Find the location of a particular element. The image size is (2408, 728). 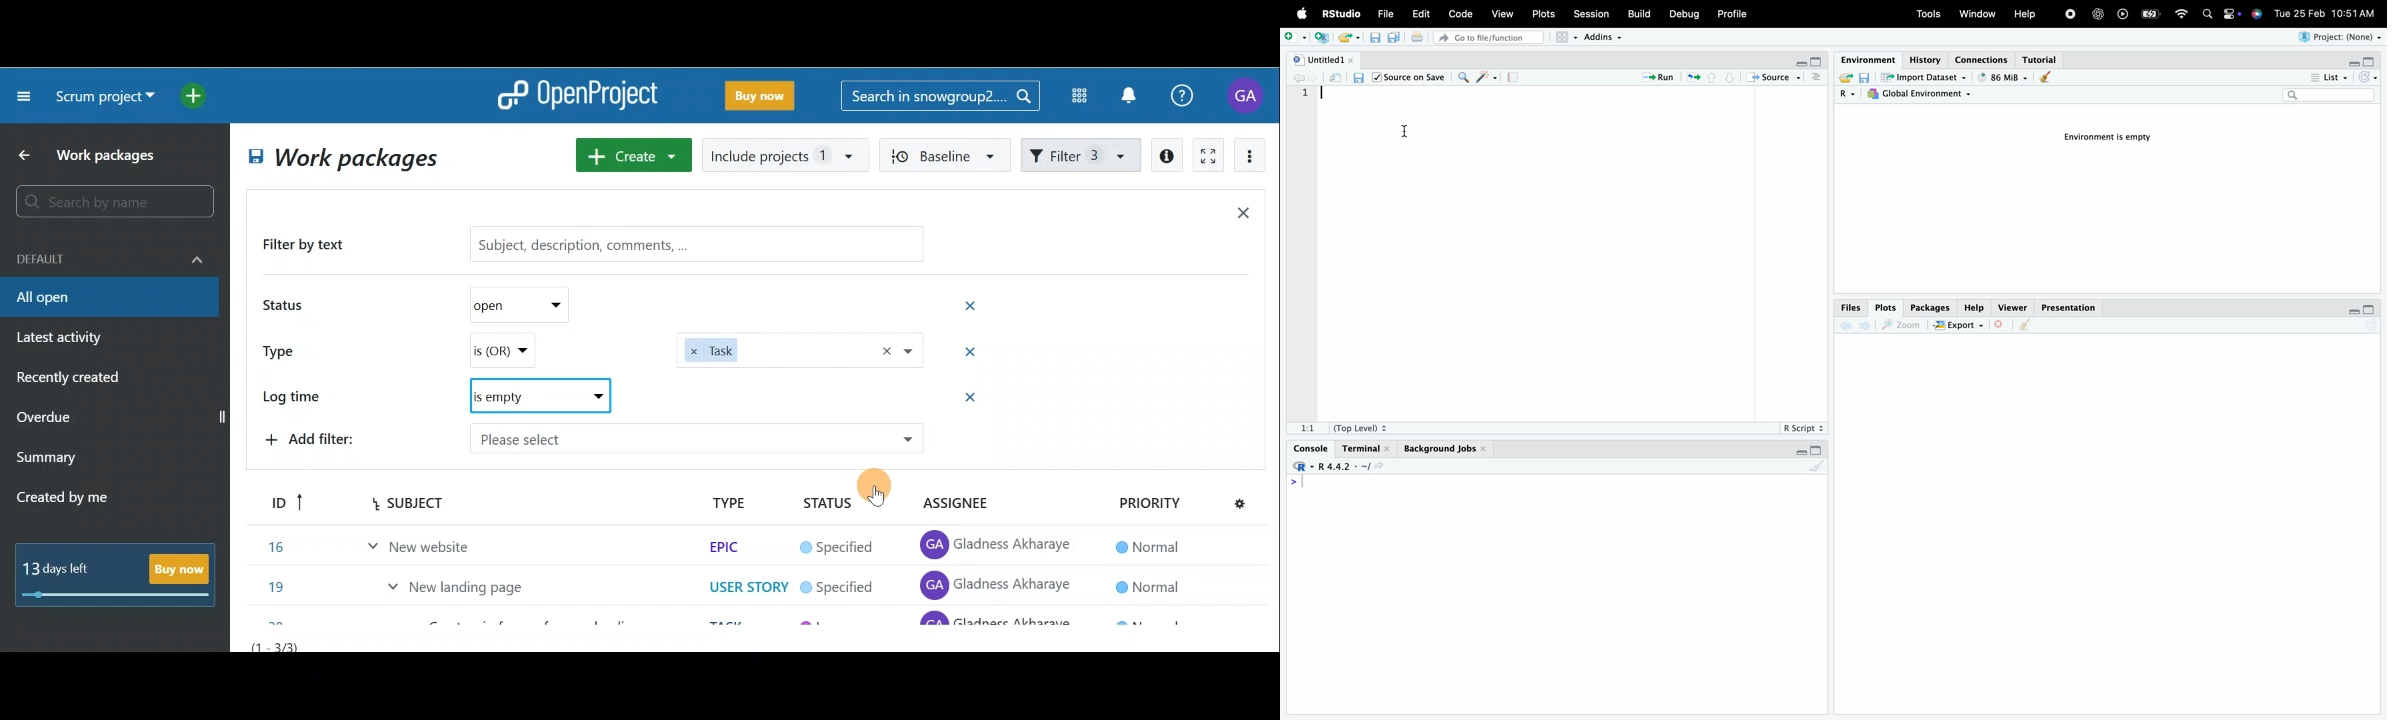

Files is located at coordinates (1850, 309).